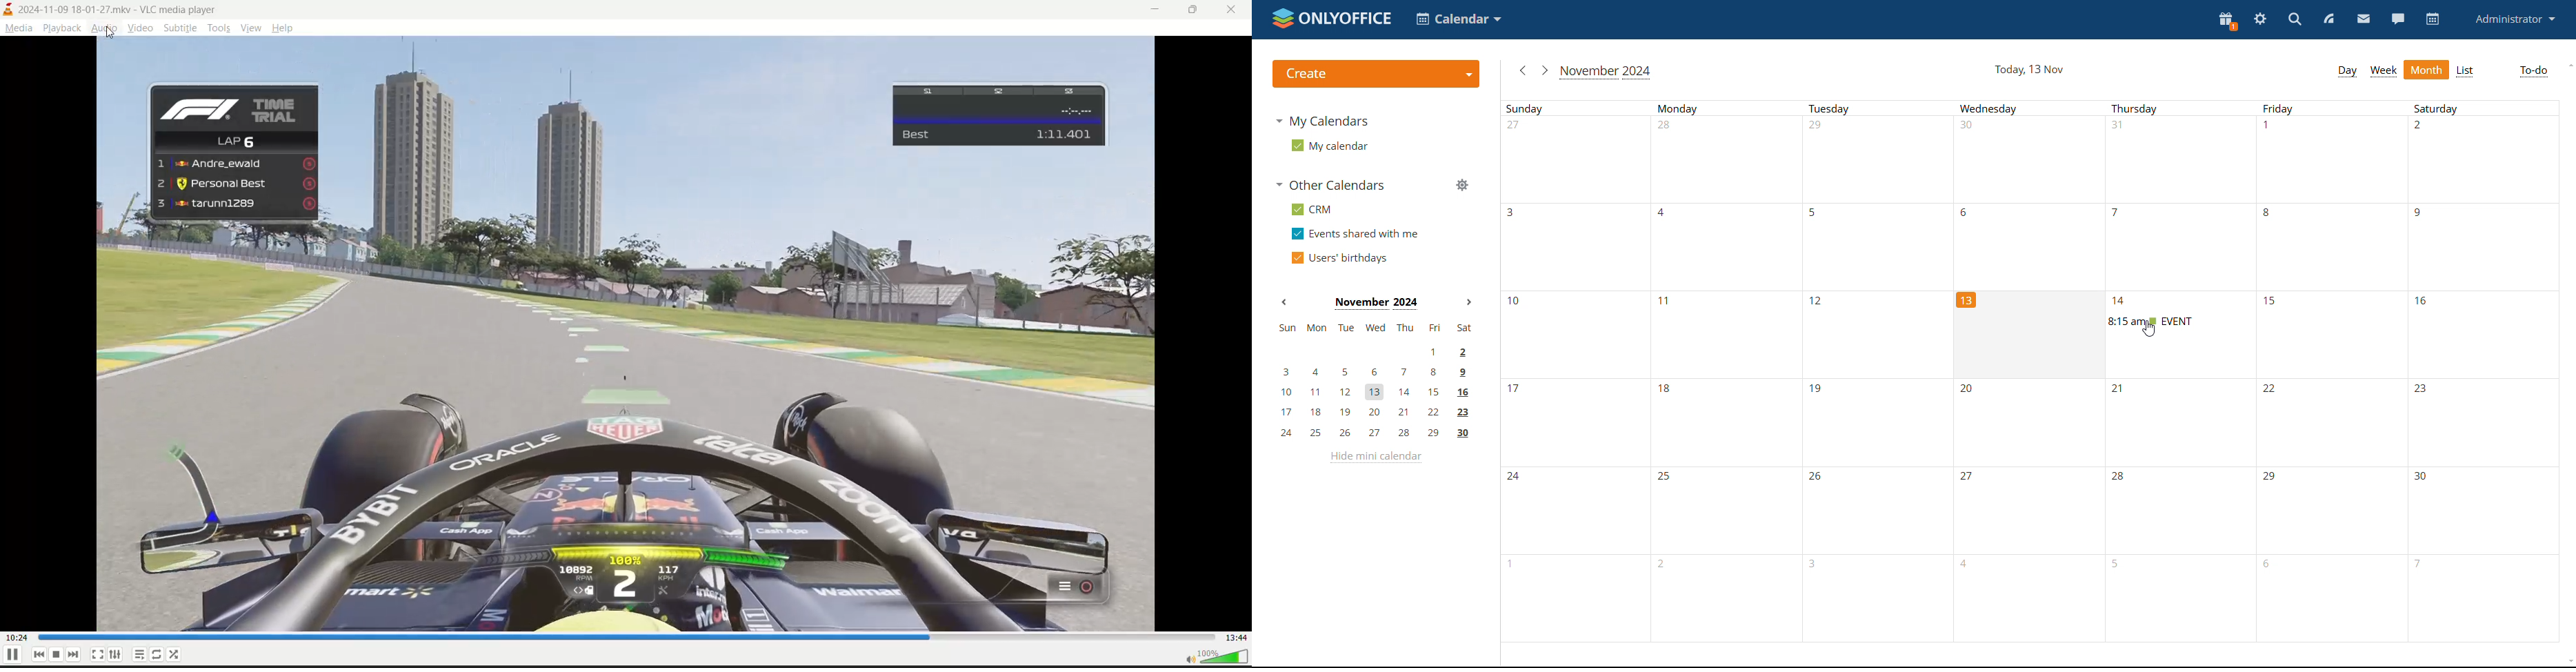 The image size is (2576, 672). I want to click on Best 1:11.401, so click(999, 115).